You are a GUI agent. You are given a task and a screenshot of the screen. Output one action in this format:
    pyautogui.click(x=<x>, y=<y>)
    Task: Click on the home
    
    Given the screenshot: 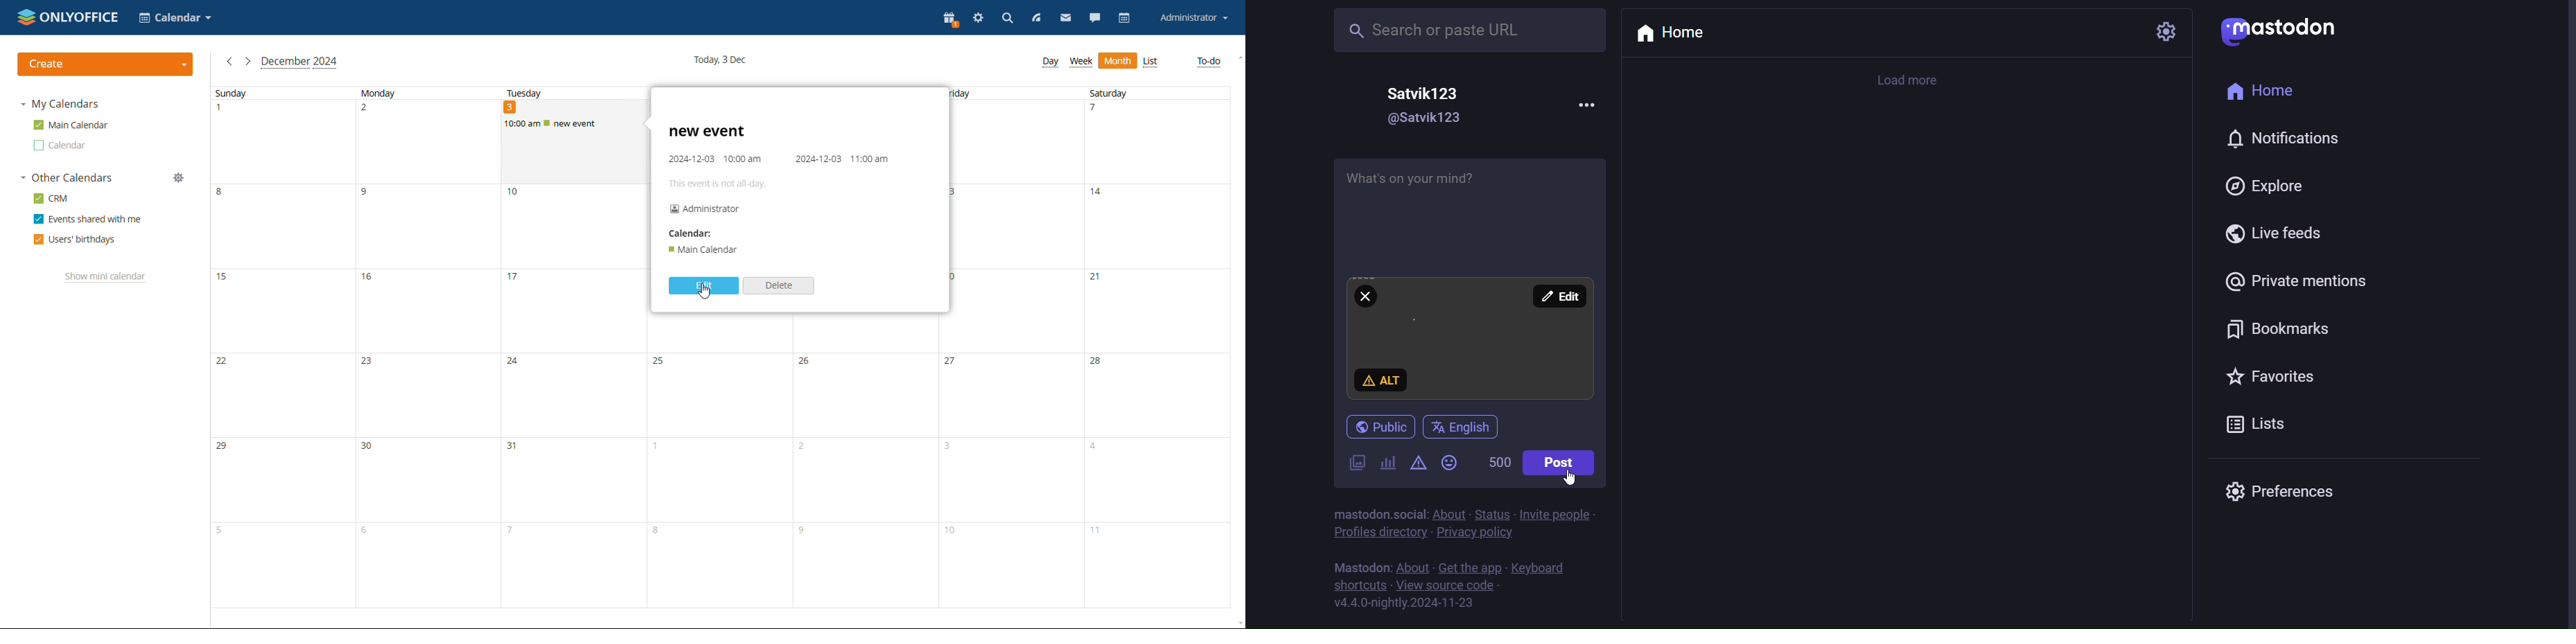 What is the action you would take?
    pyautogui.click(x=2268, y=91)
    